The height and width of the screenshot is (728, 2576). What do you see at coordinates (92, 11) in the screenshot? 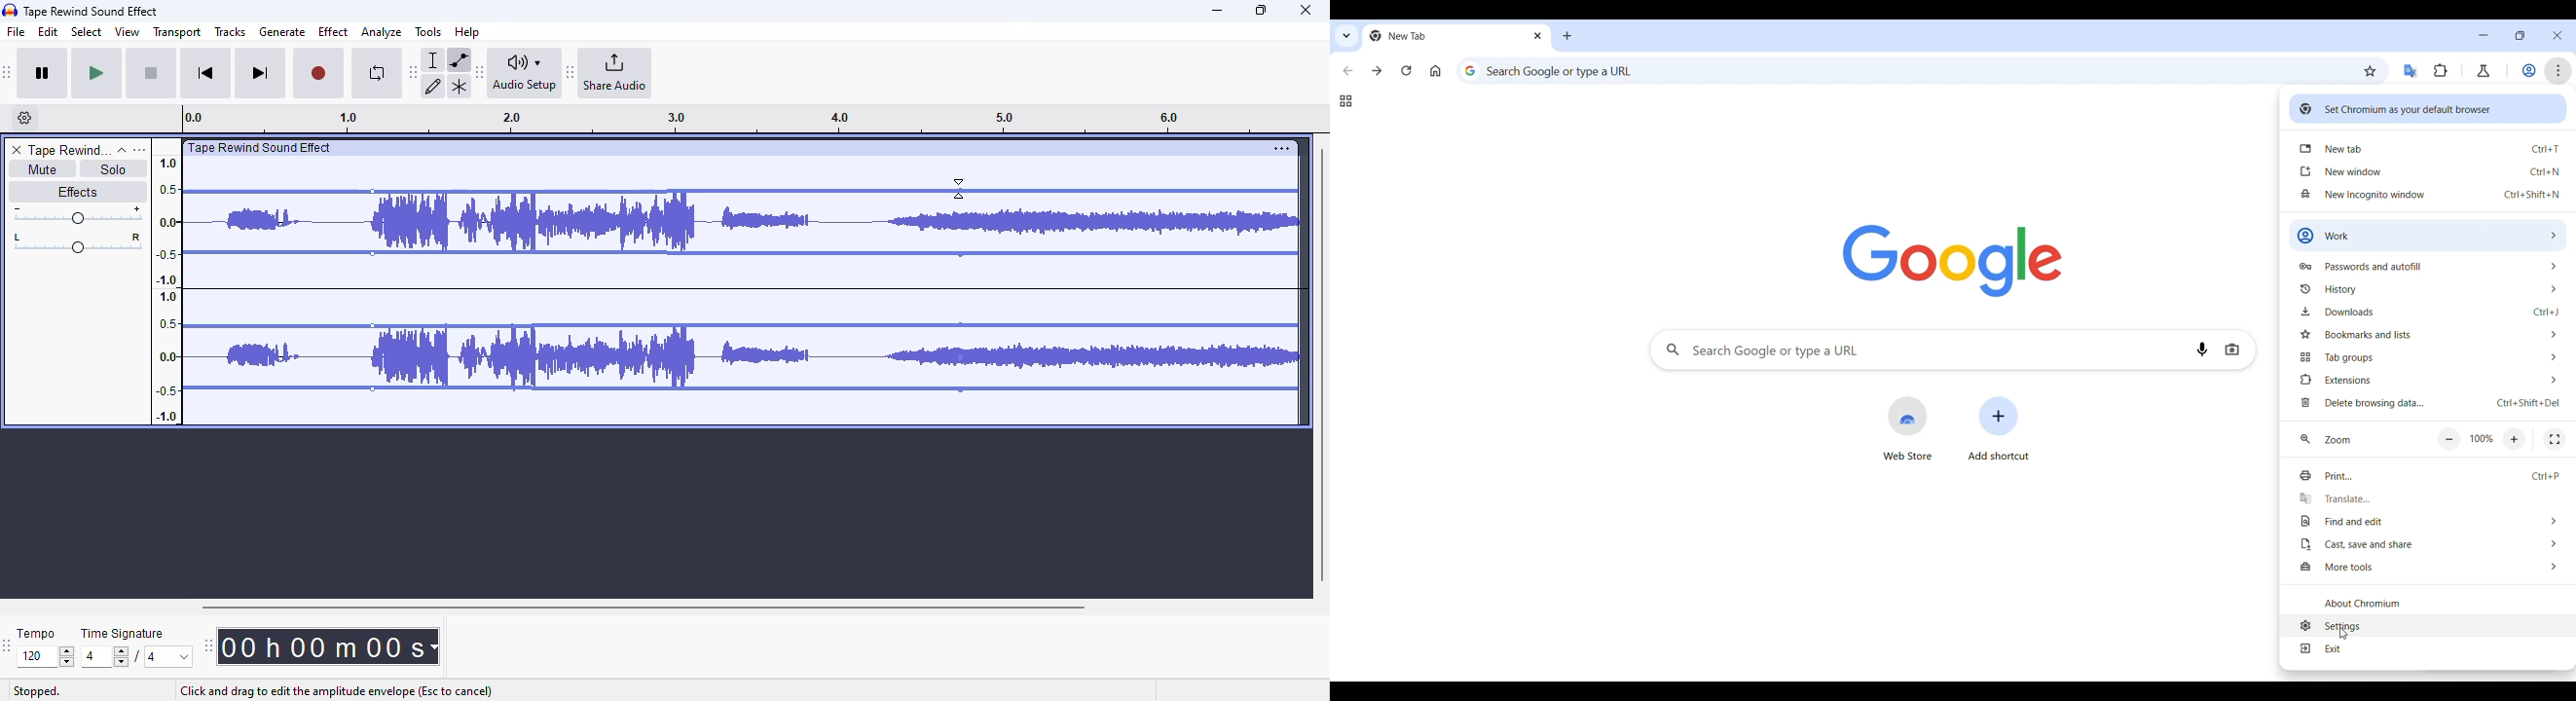
I see `title` at bounding box center [92, 11].